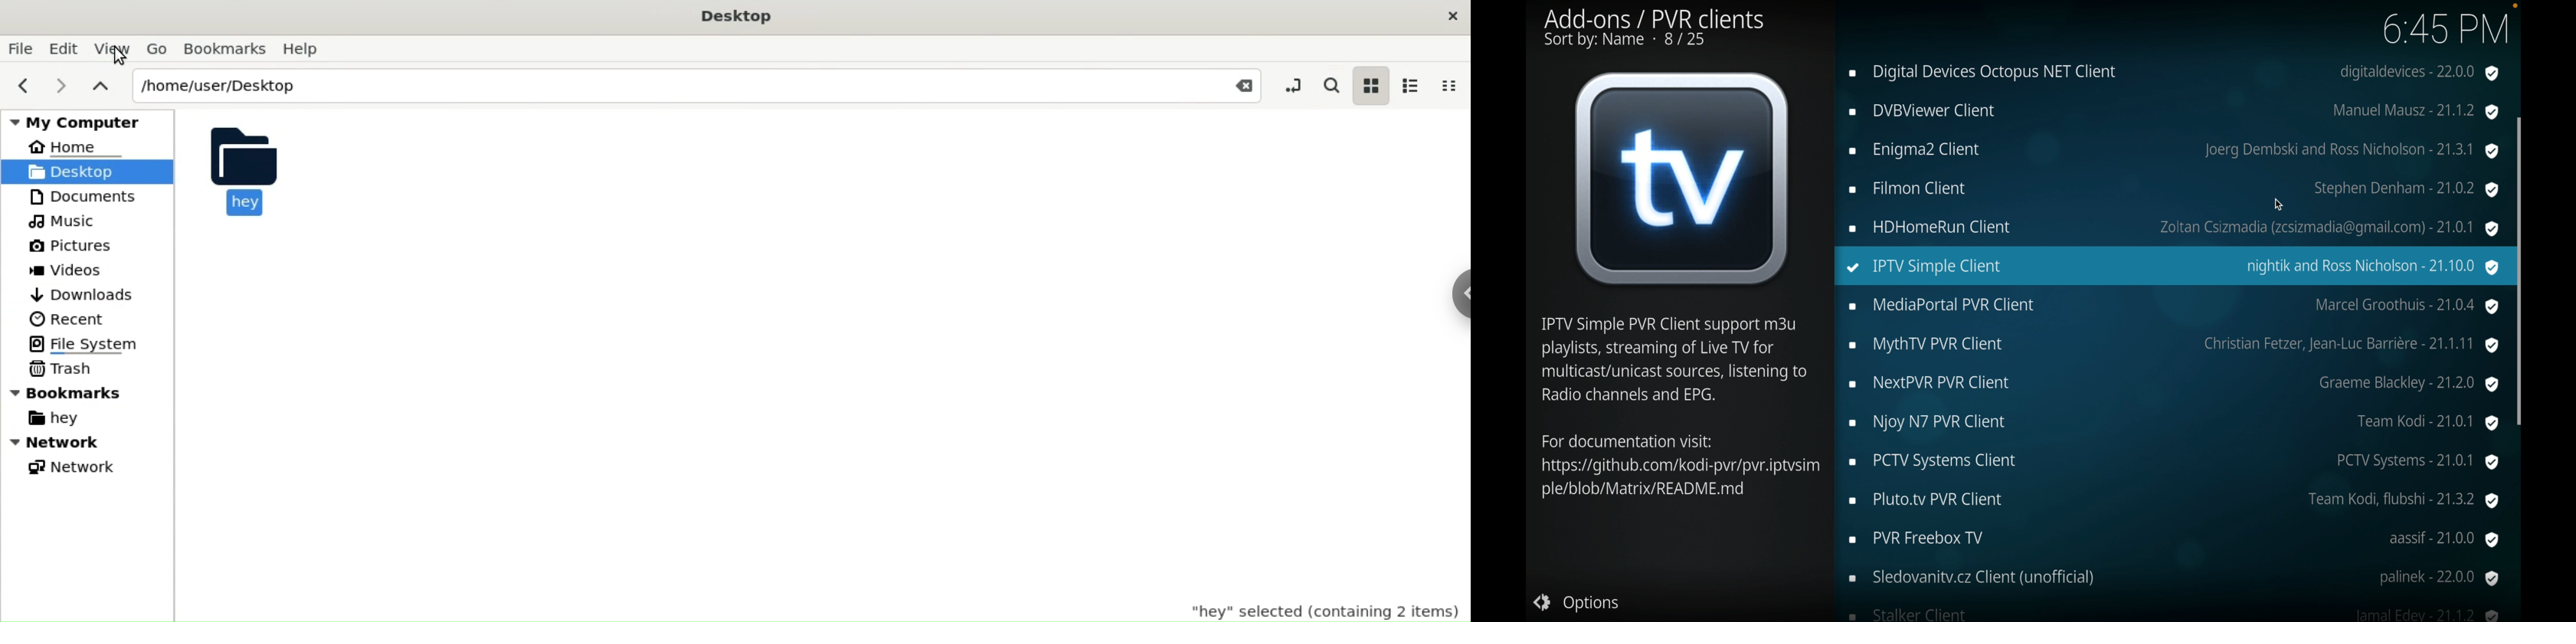 The width and height of the screenshot is (2576, 644). Describe the element at coordinates (83, 345) in the screenshot. I see `File System` at that location.